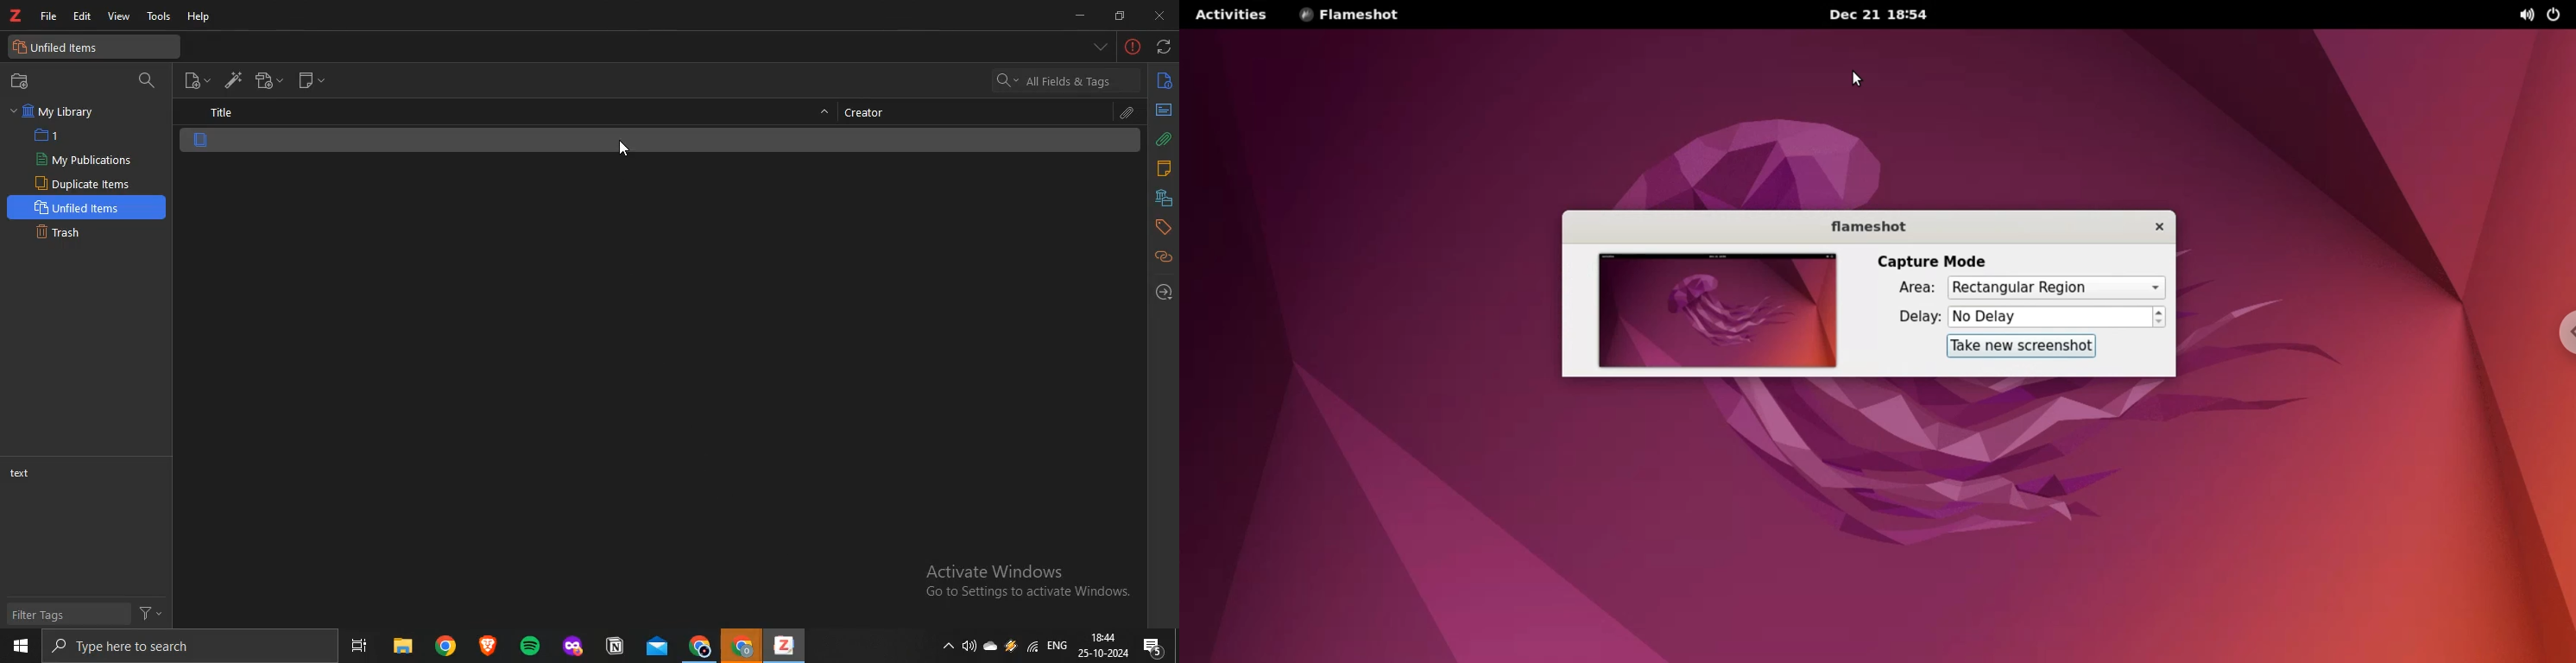  I want to click on notes, so click(1165, 169).